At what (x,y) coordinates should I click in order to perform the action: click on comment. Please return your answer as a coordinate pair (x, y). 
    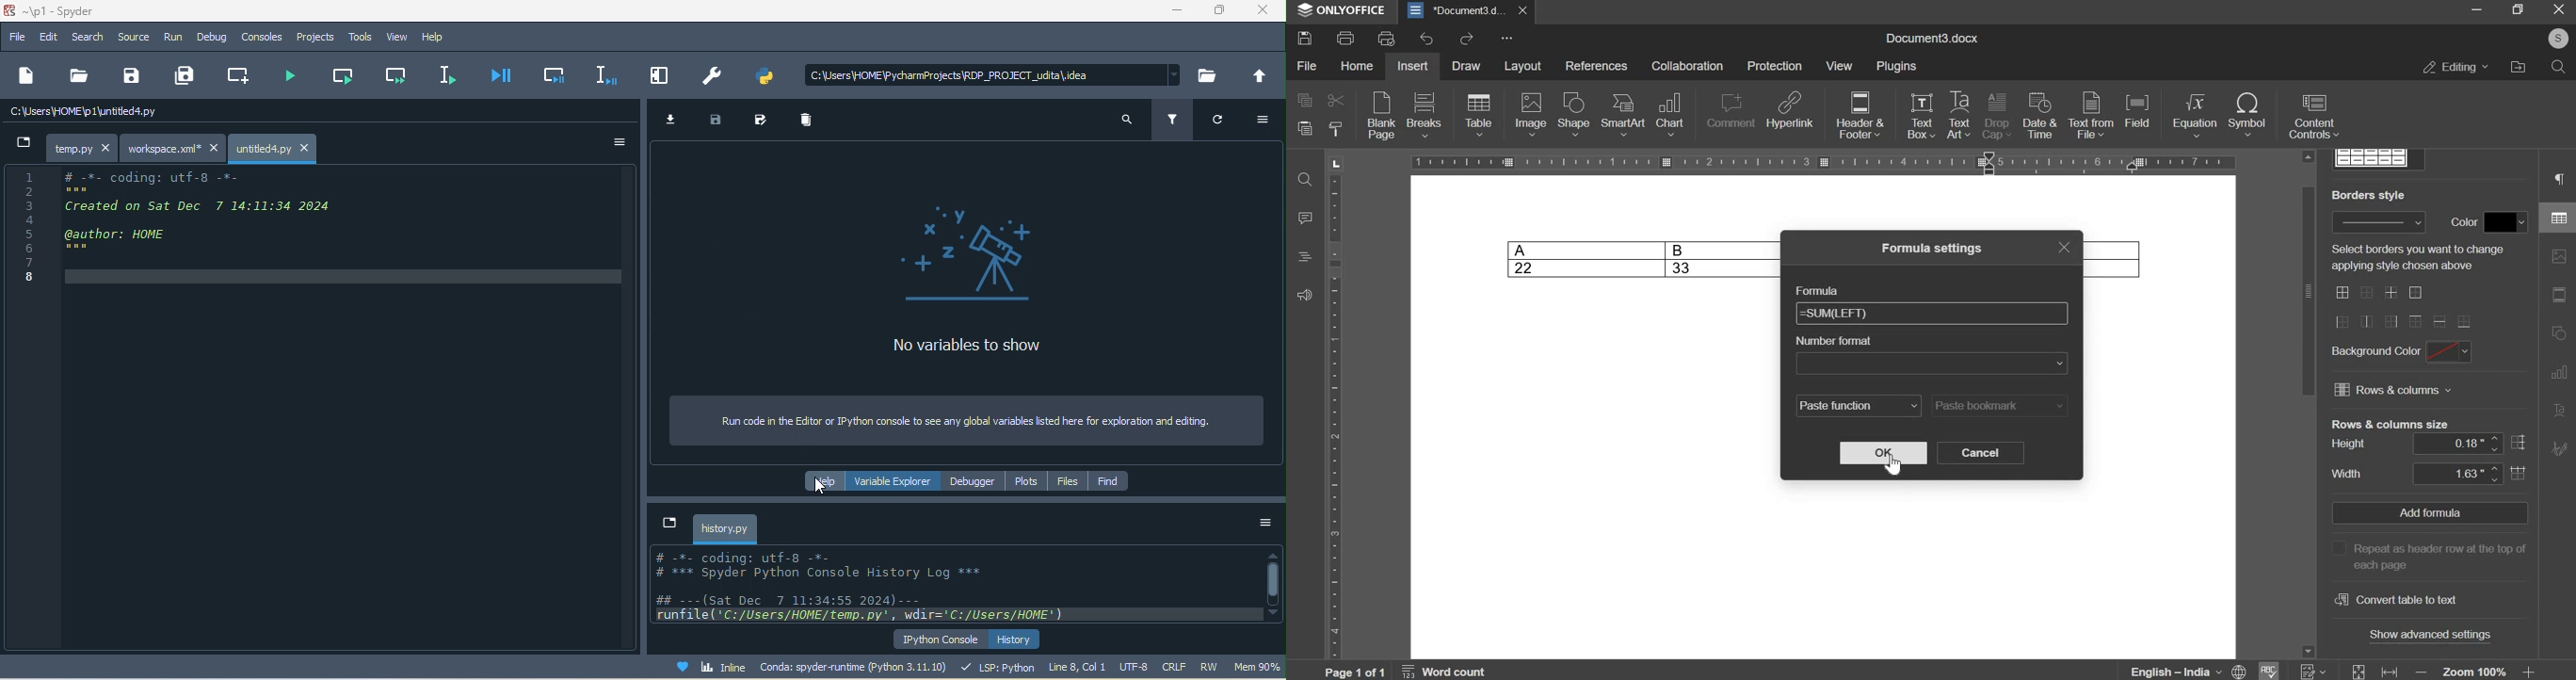
    Looking at the image, I should click on (1308, 219).